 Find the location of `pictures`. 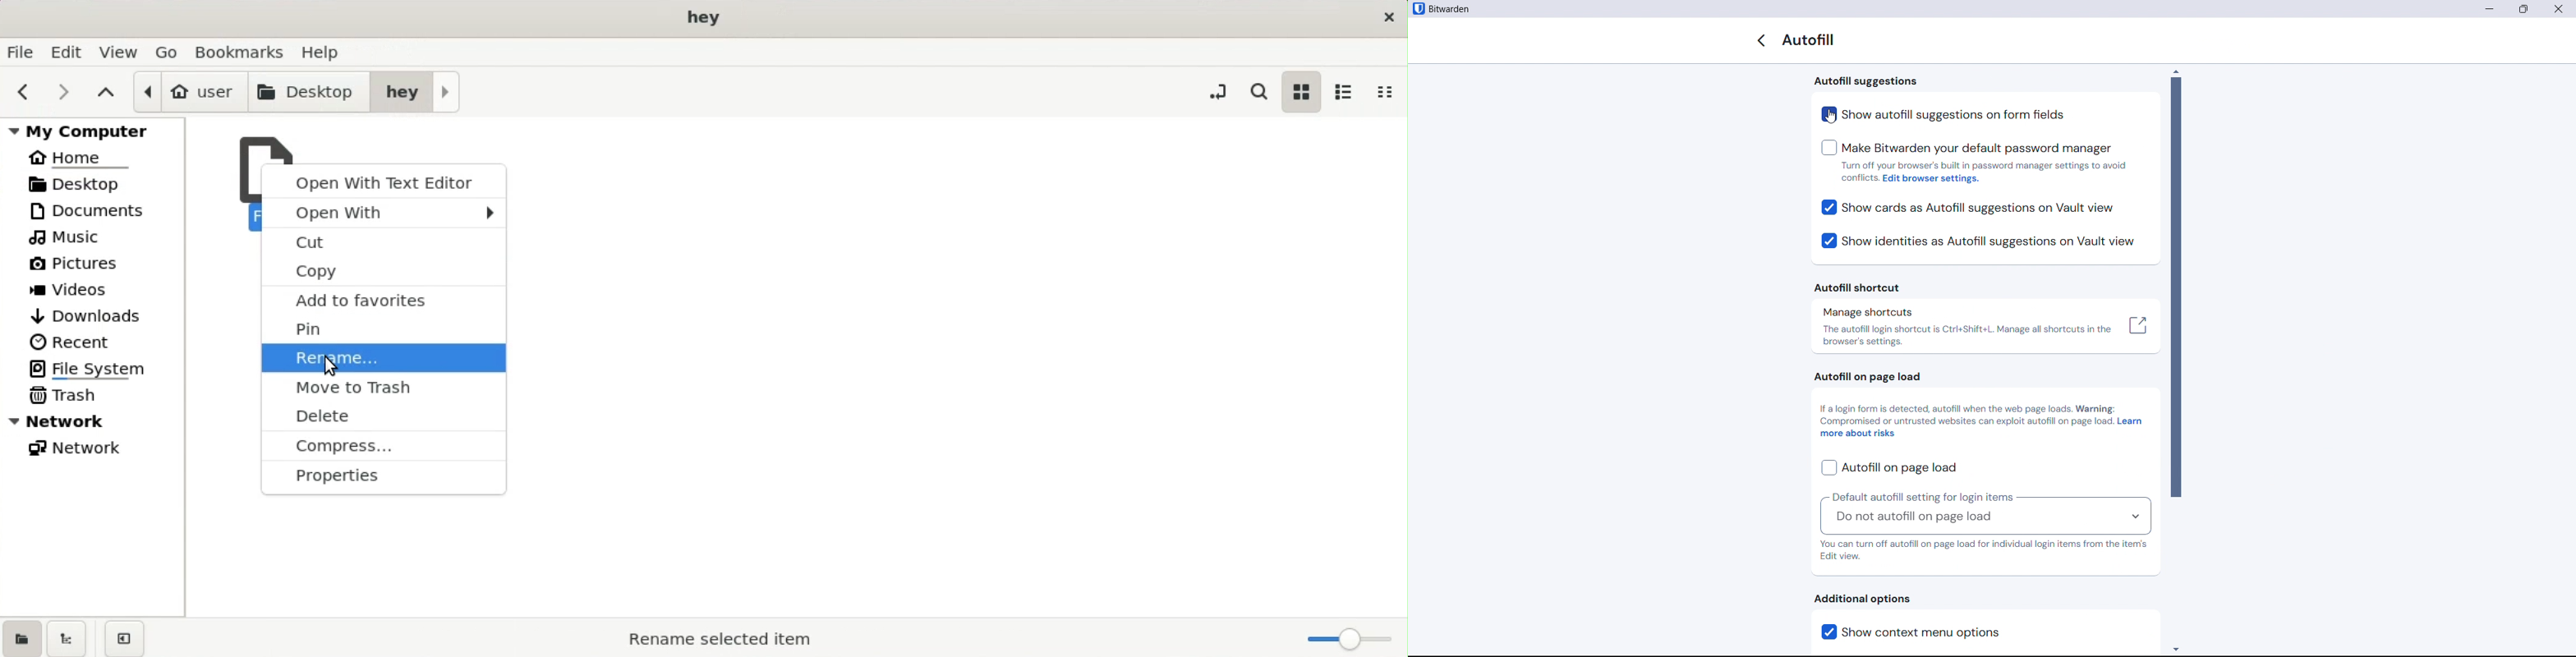

pictures is located at coordinates (81, 267).